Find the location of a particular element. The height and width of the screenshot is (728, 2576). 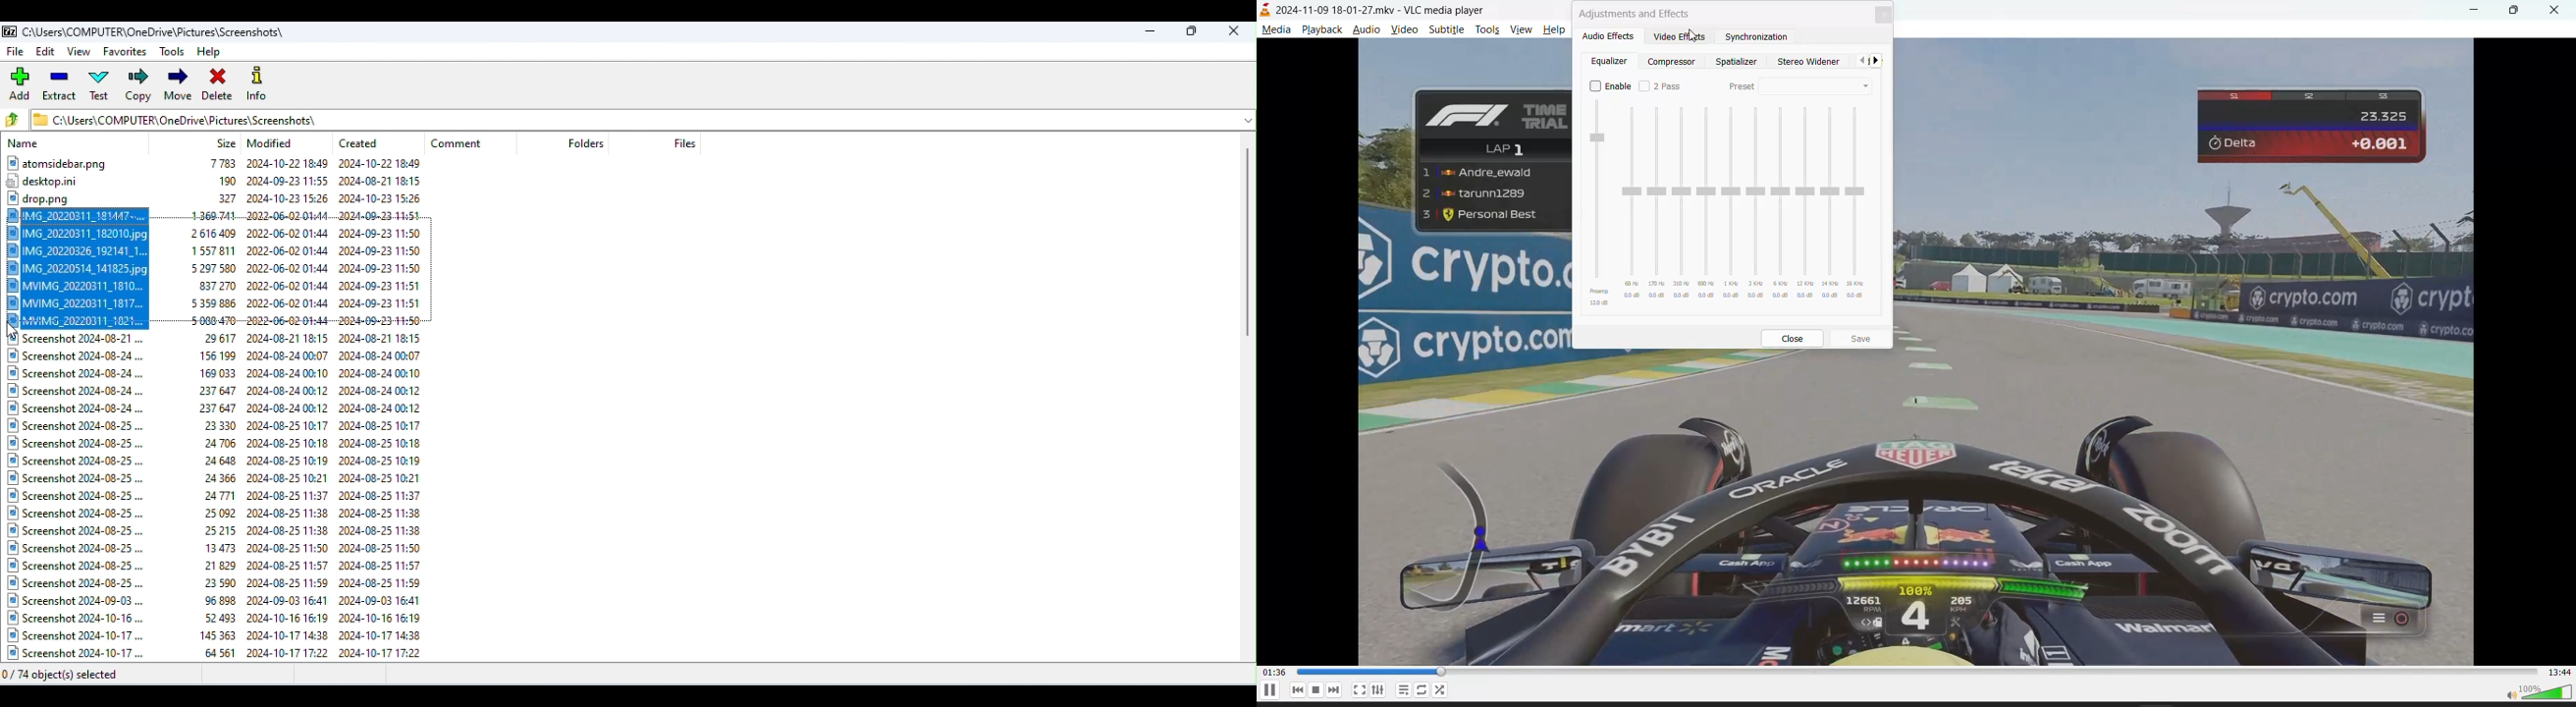

Modified is located at coordinates (274, 143).